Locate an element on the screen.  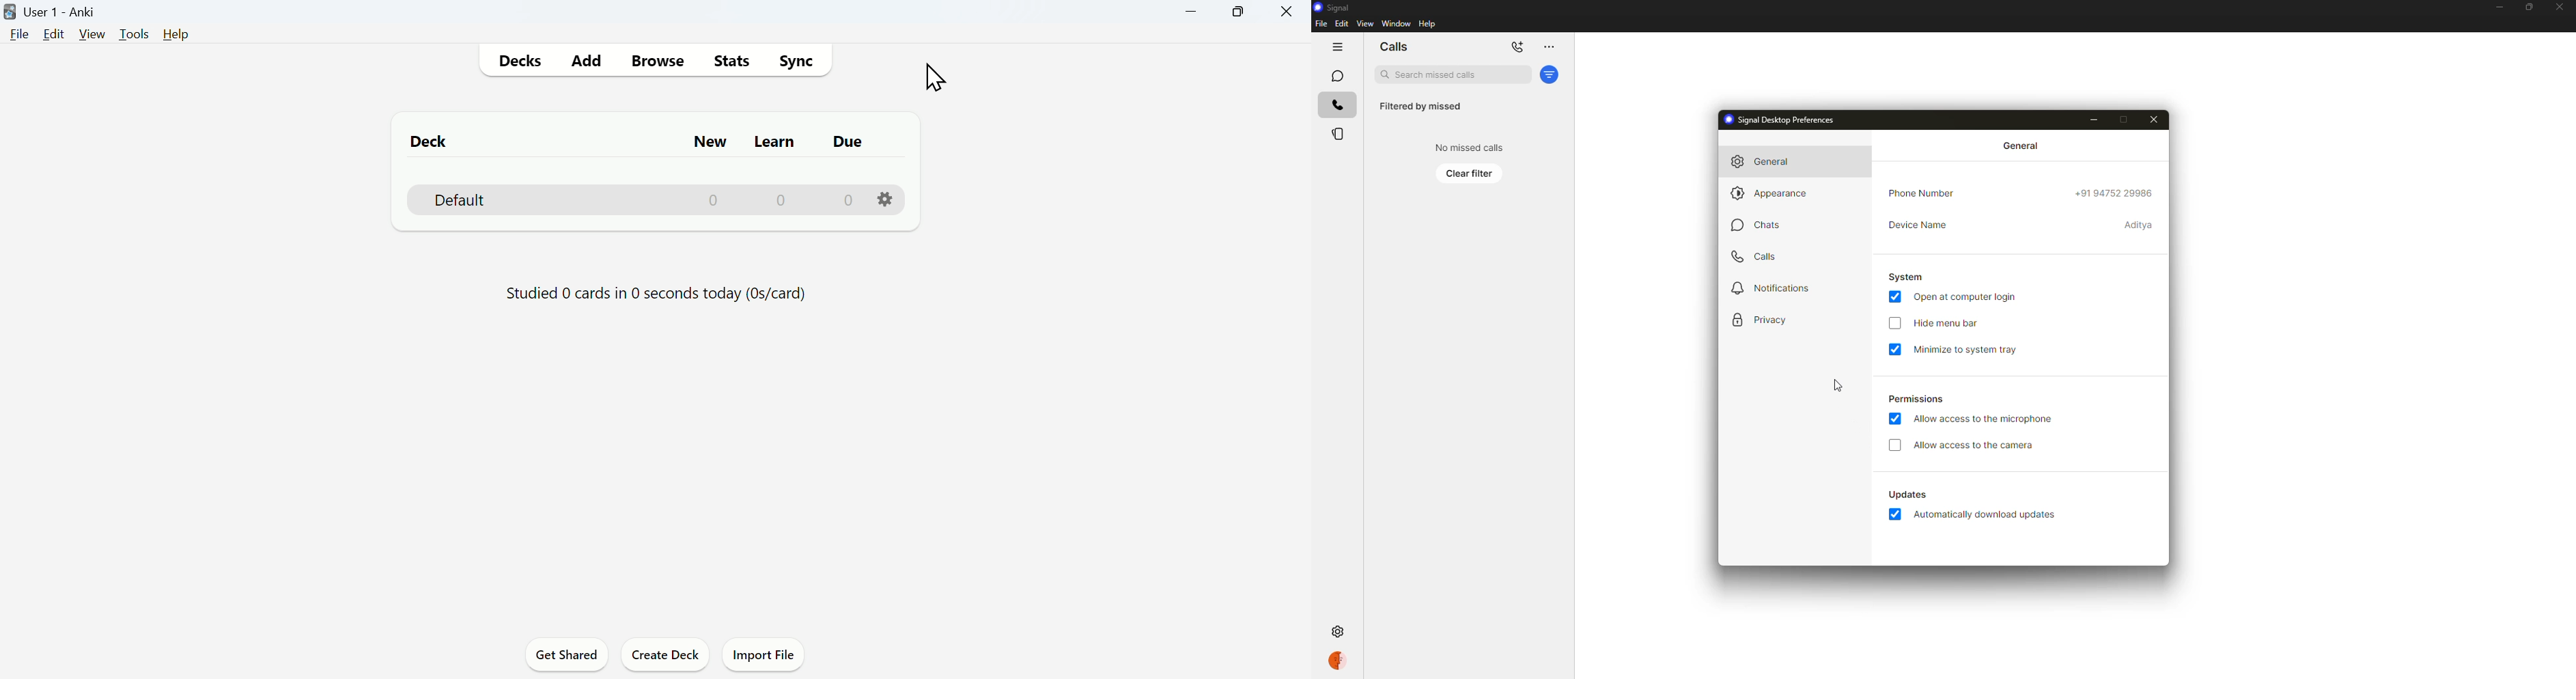
enabled is located at coordinates (1896, 419).